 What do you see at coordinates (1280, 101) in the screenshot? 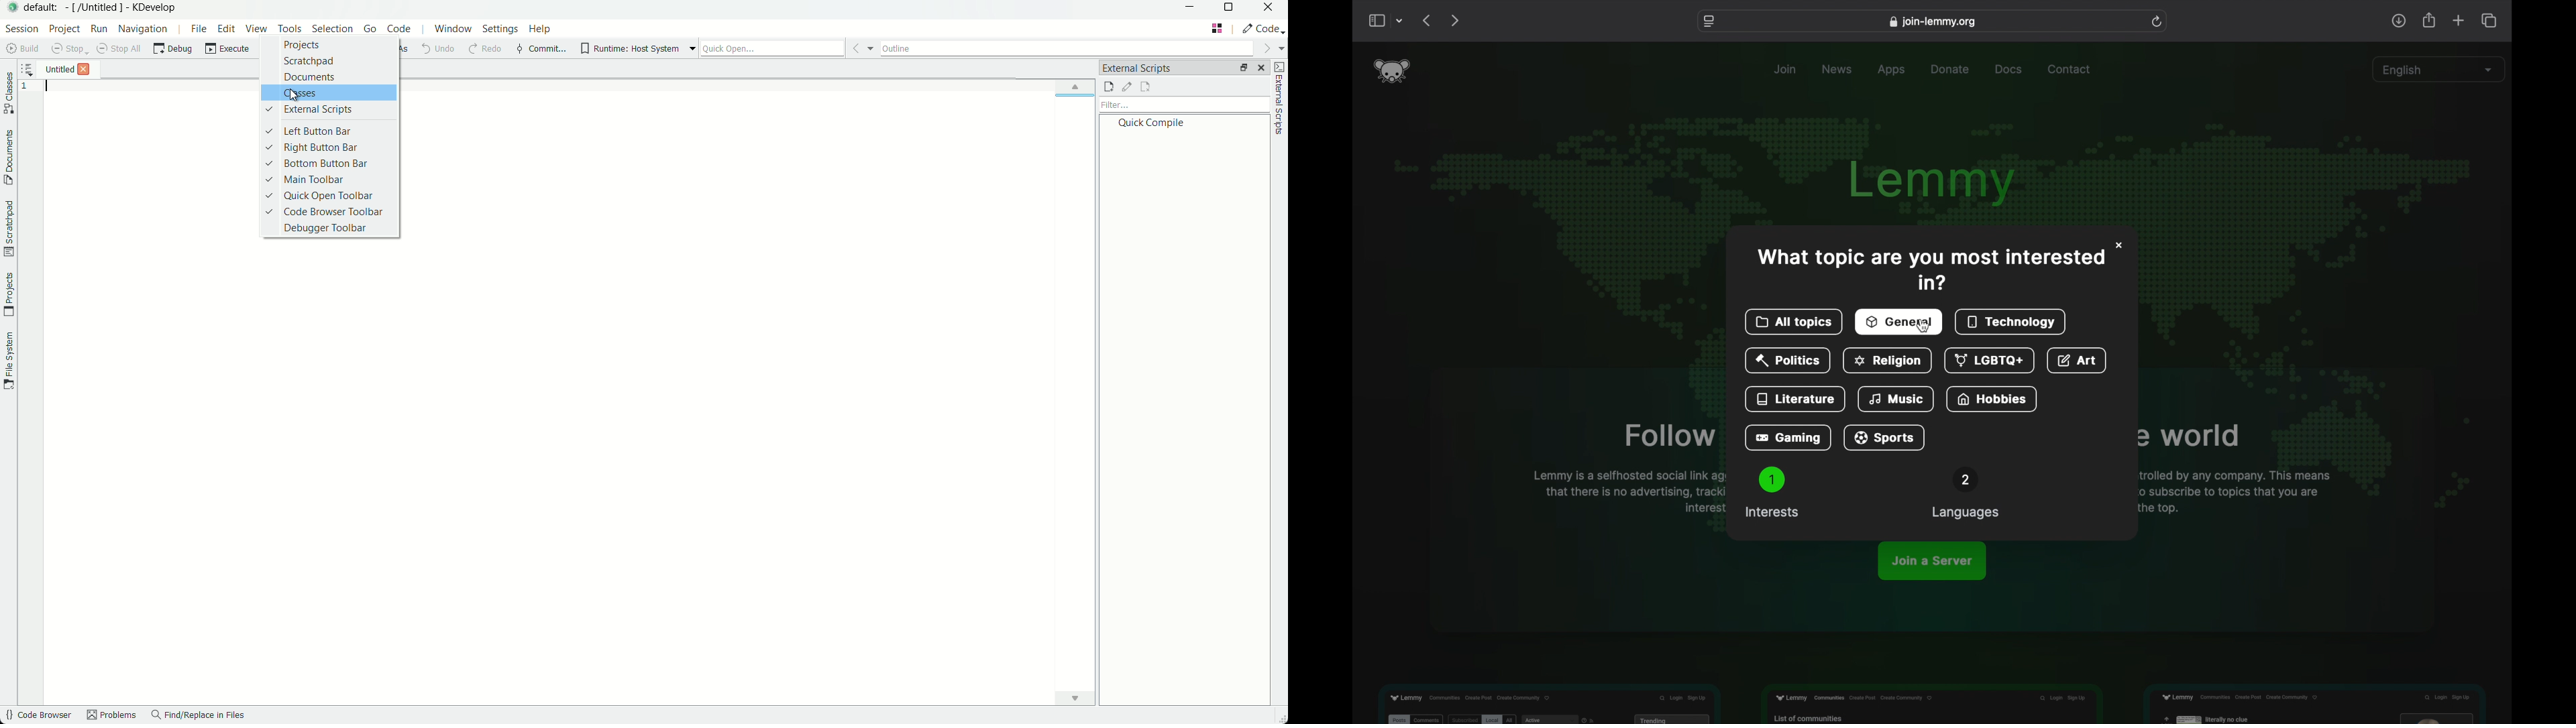
I see `toggle external scripts` at bounding box center [1280, 101].